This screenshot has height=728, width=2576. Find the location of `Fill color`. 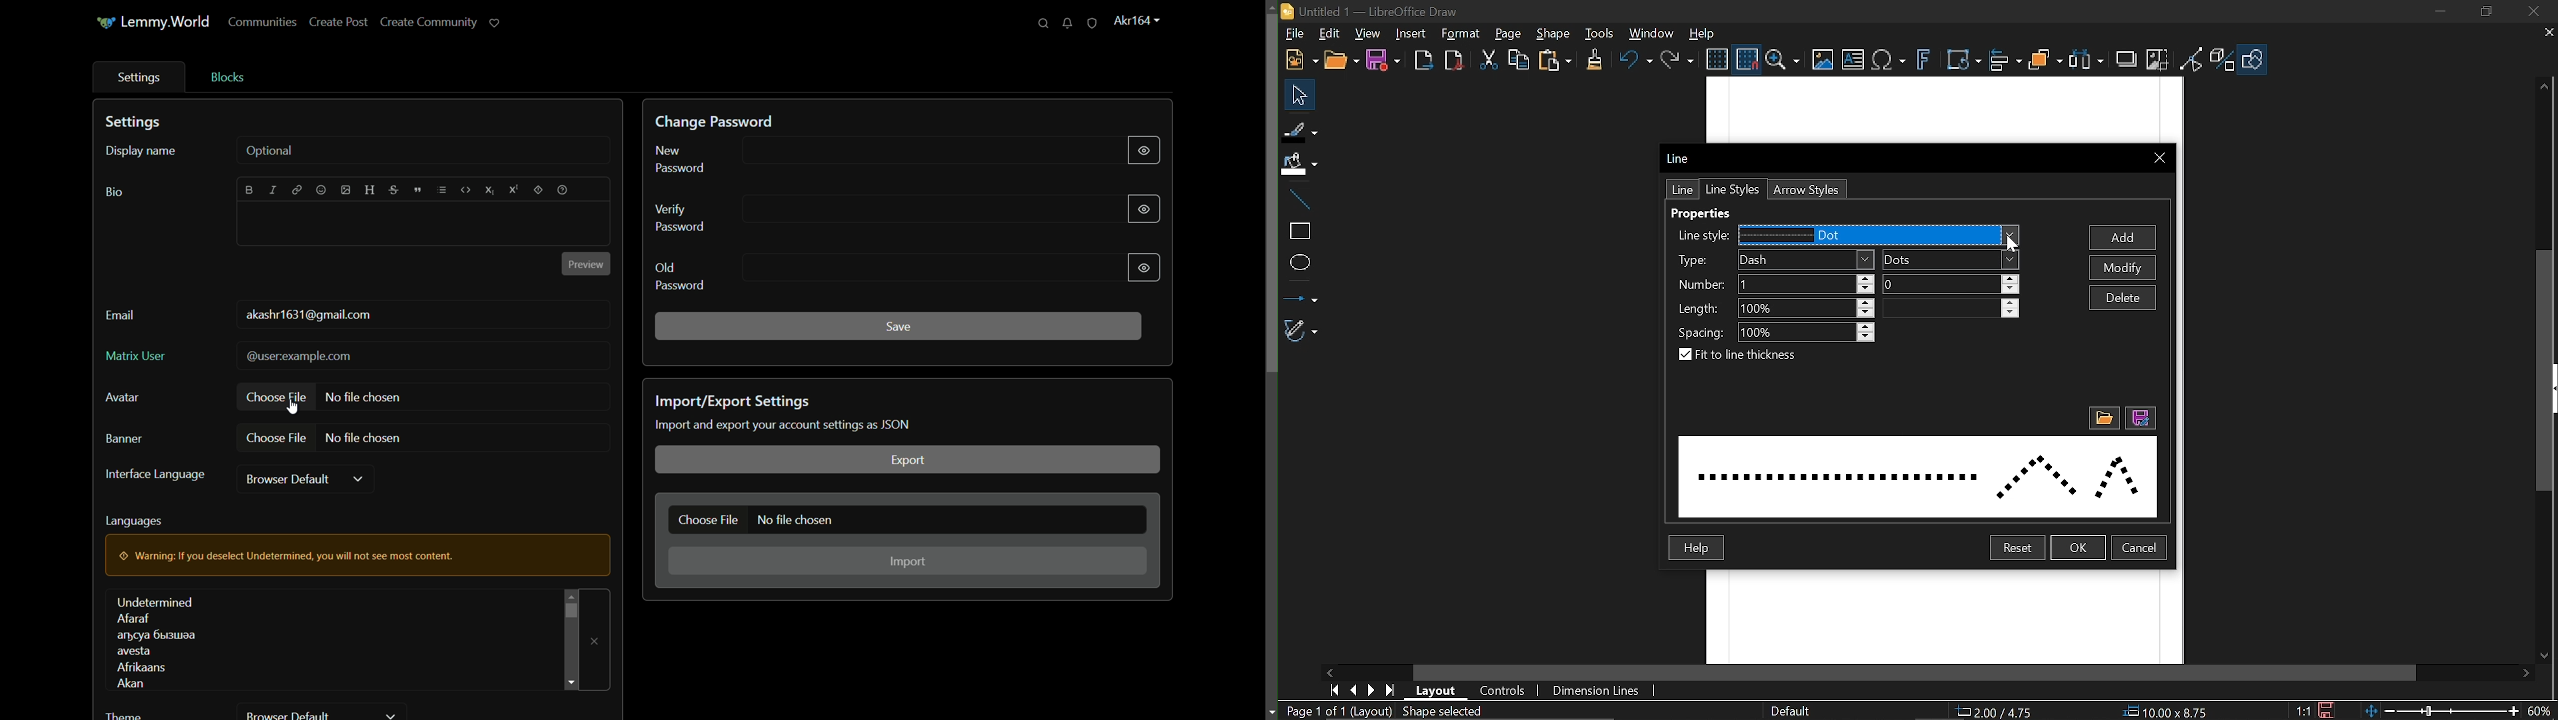

Fill color is located at coordinates (1299, 165).